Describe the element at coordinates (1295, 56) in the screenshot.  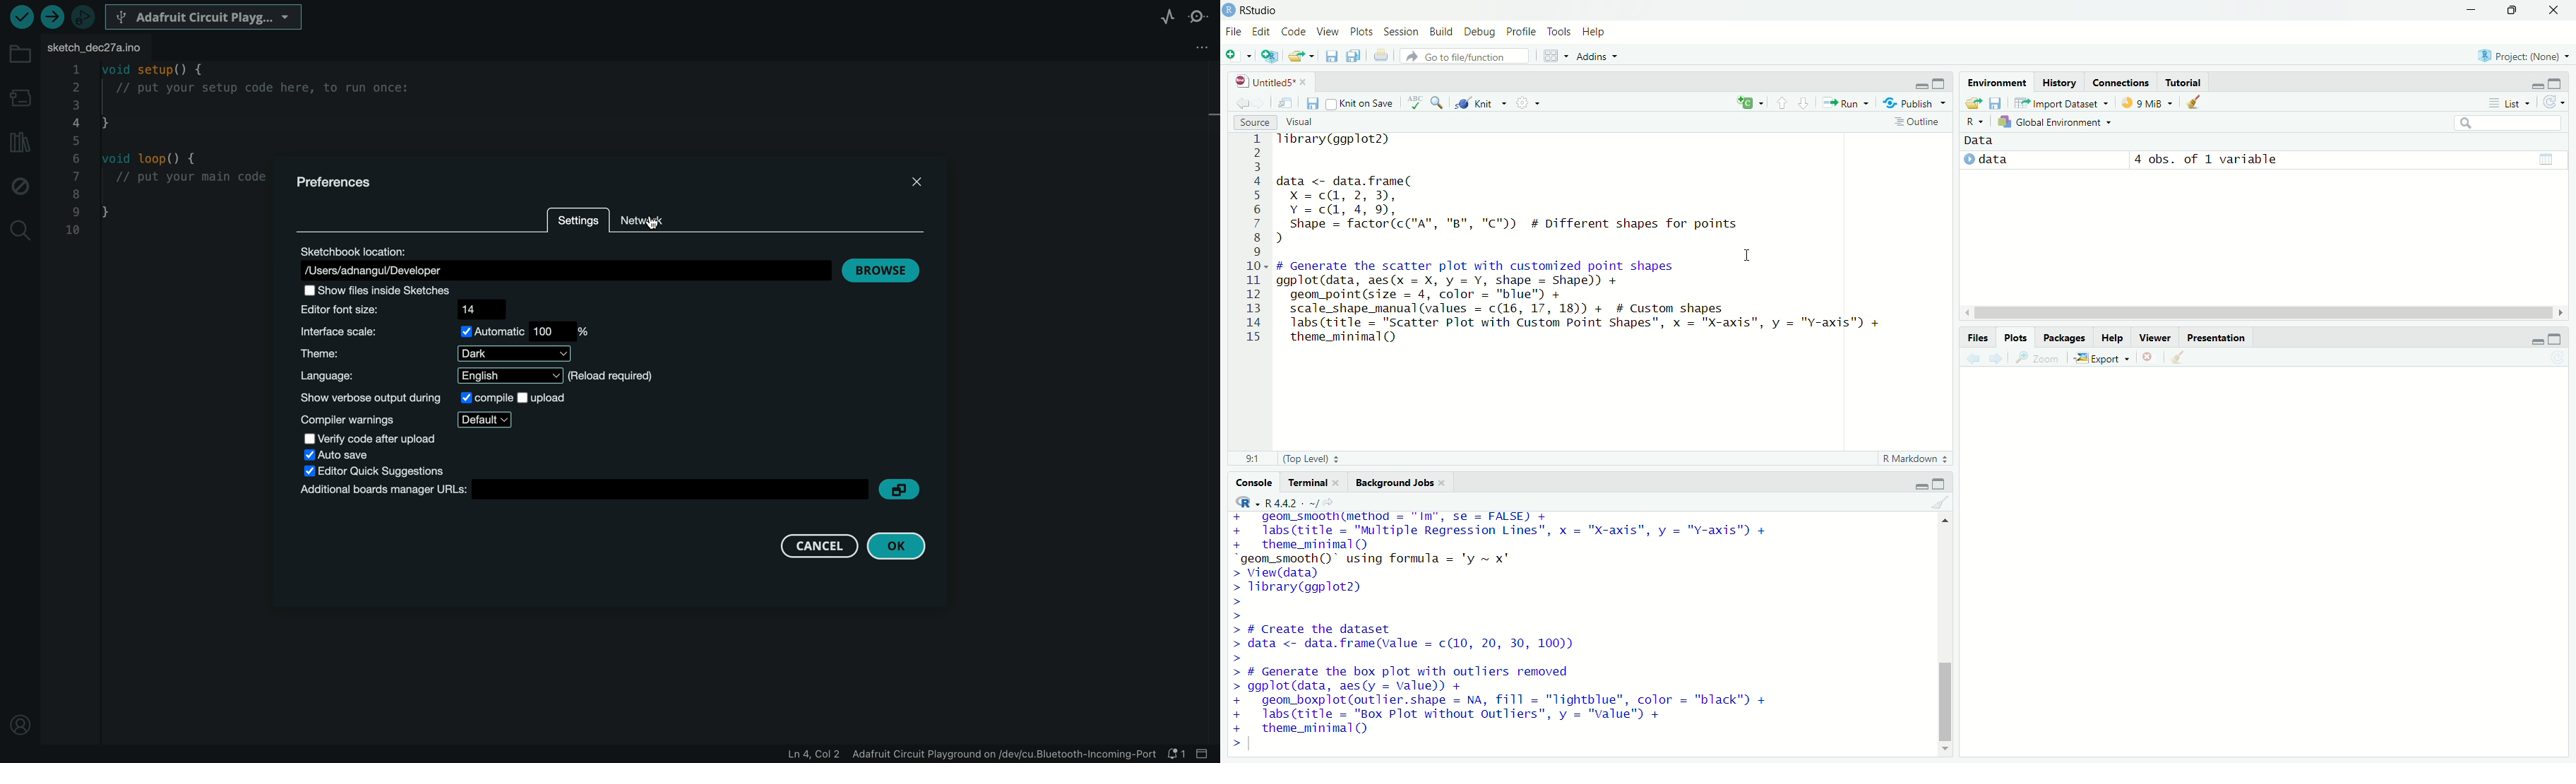
I see `Open an existing file` at that location.